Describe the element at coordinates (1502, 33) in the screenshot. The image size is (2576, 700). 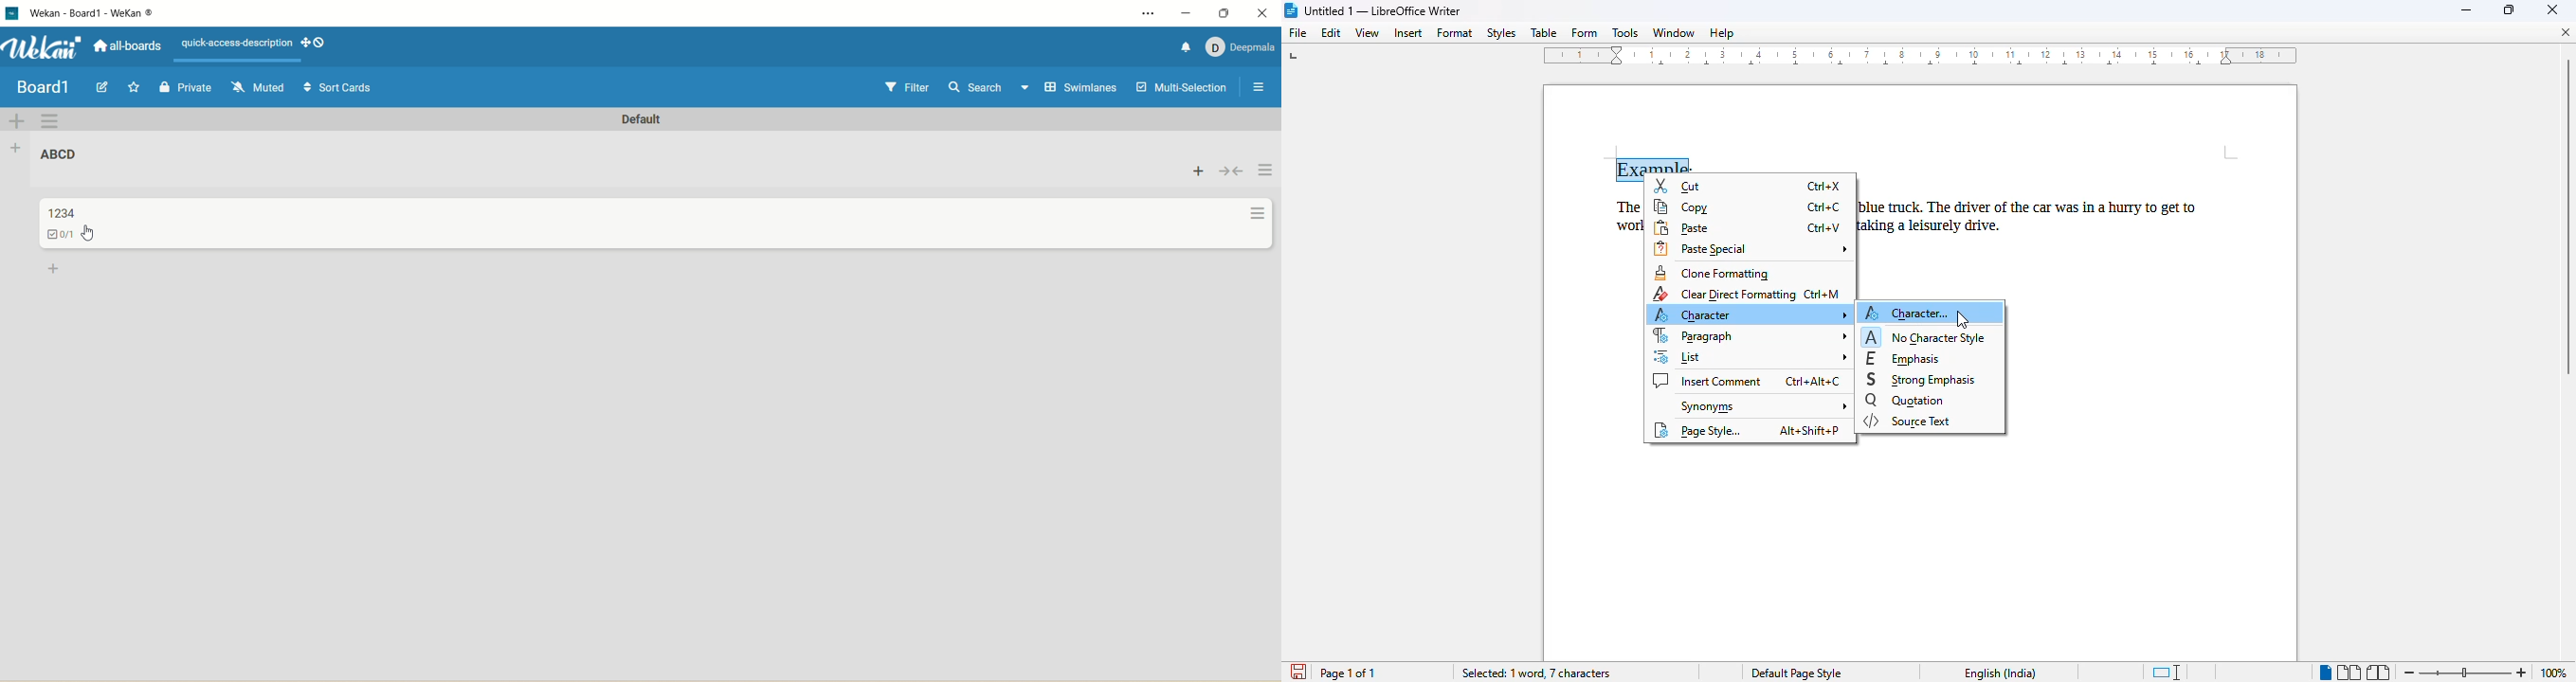
I see `styles` at that location.